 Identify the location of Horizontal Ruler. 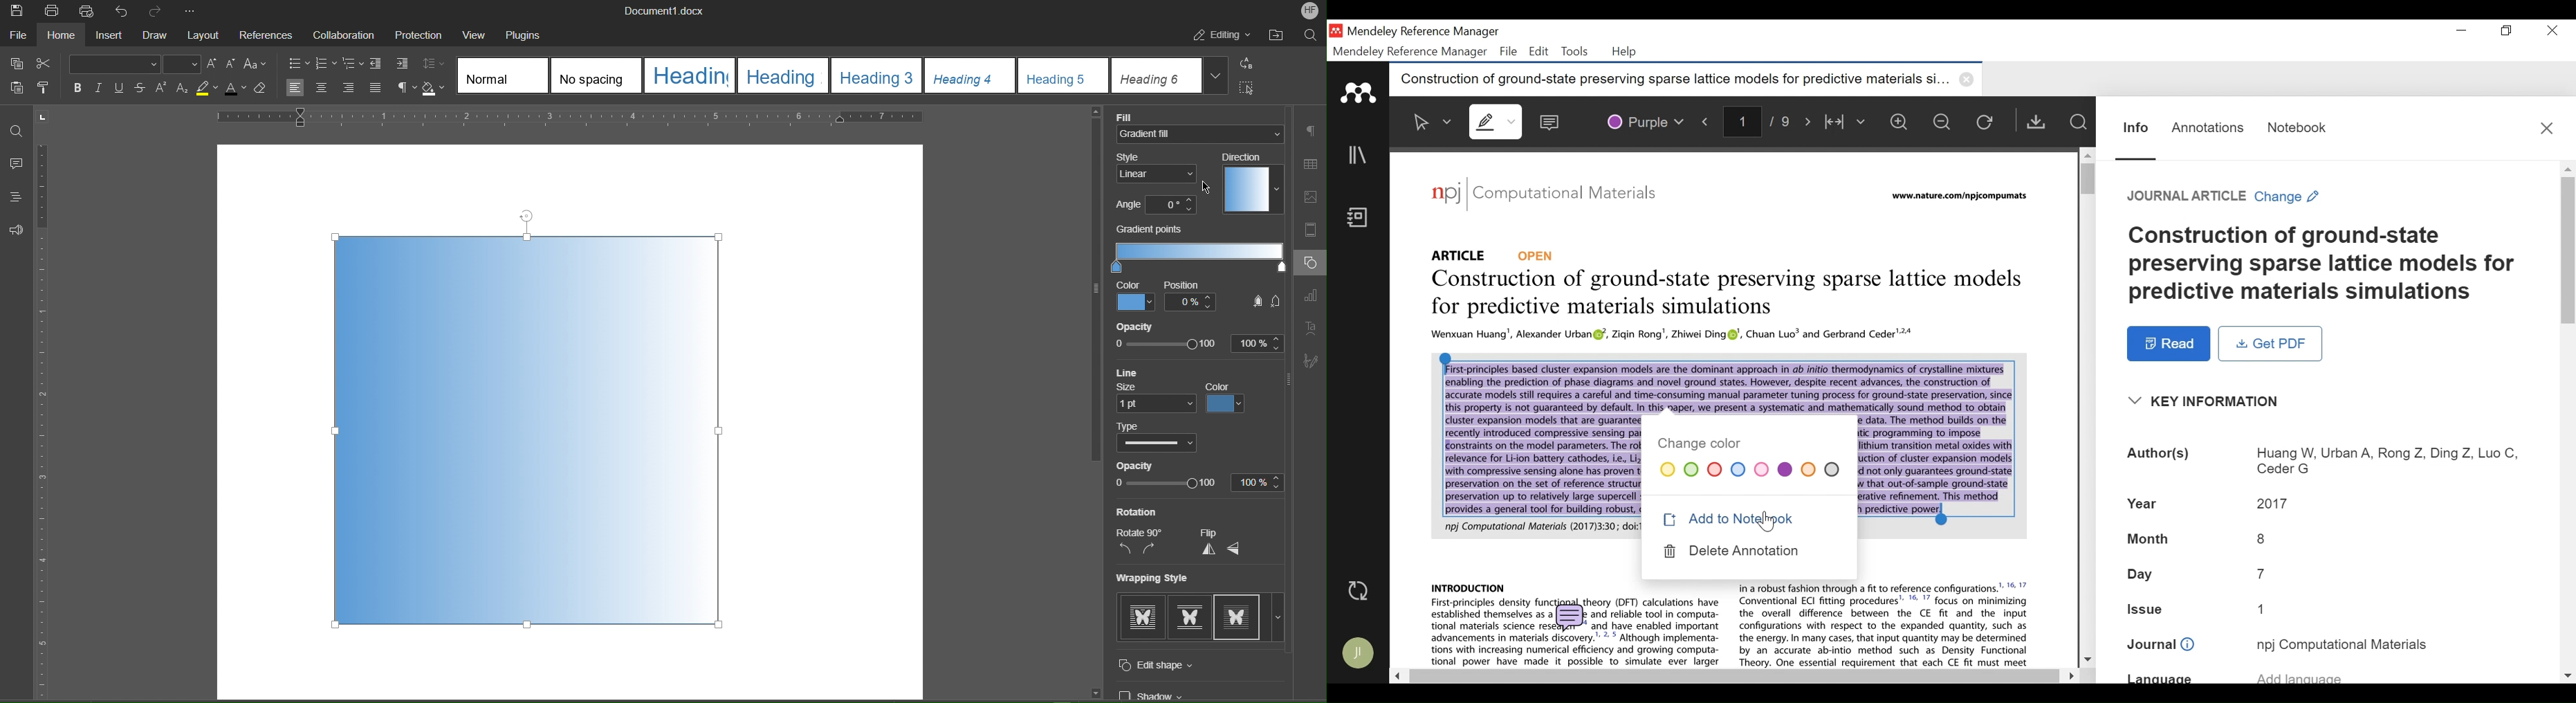
(577, 117).